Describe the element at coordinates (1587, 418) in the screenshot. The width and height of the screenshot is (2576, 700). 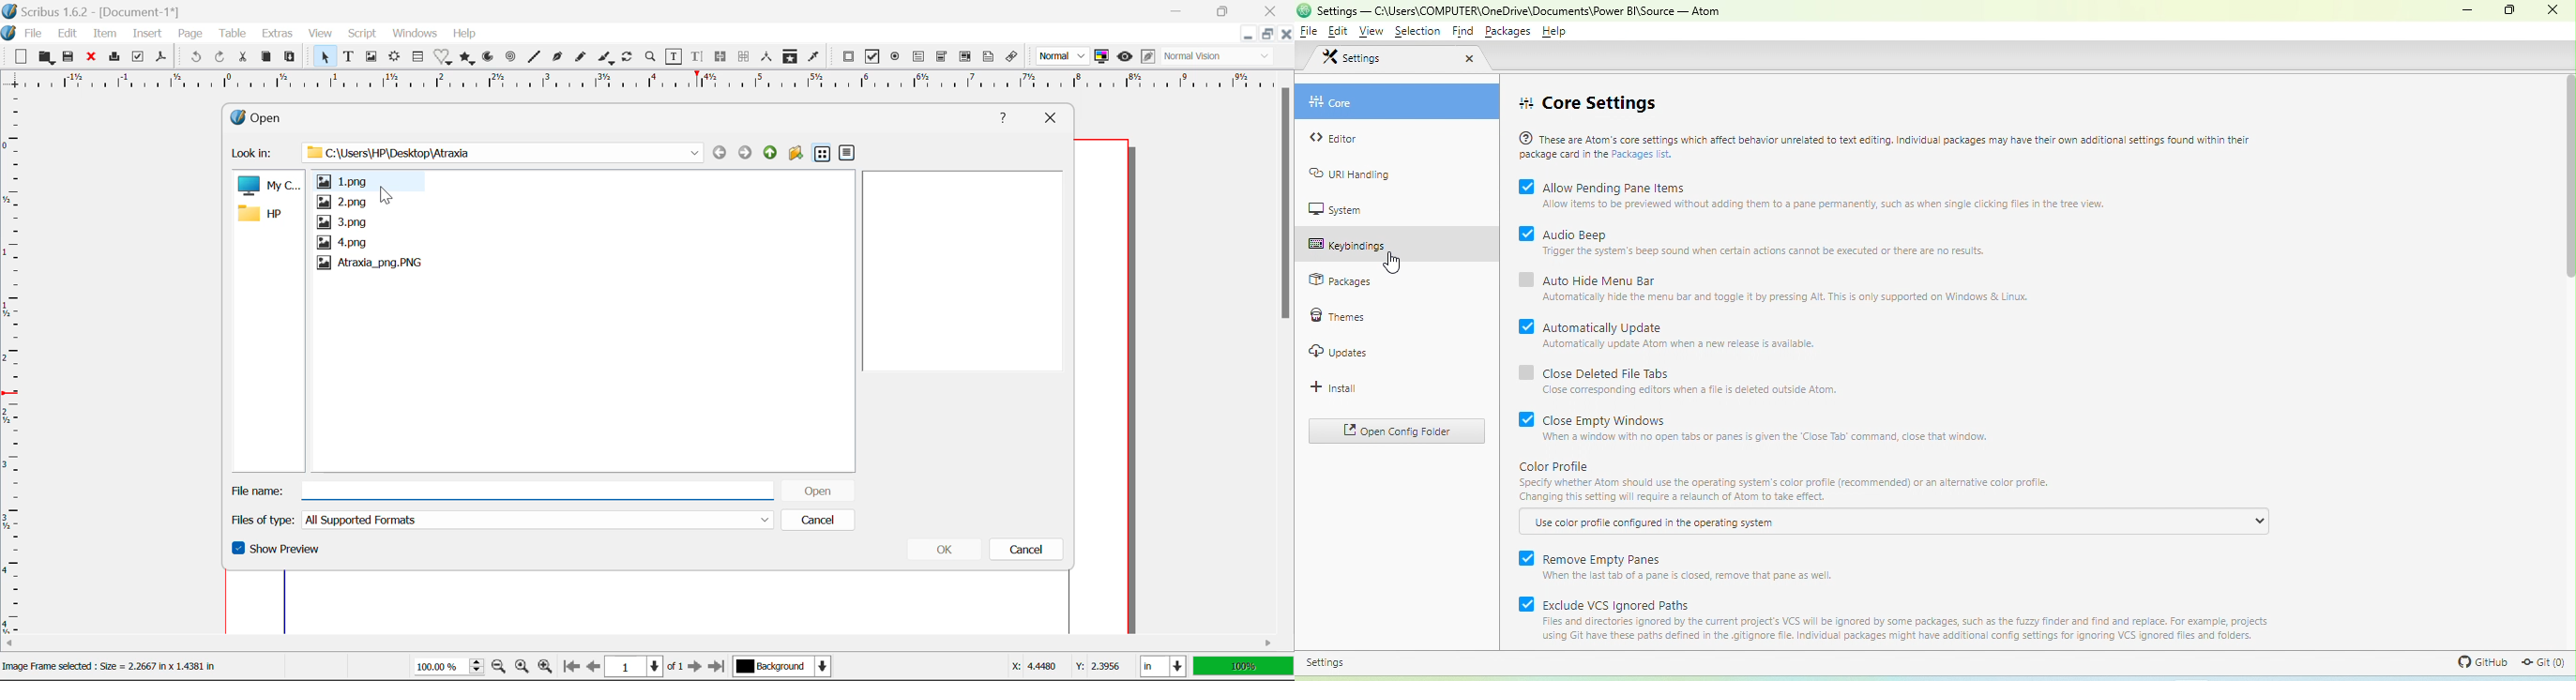
I see `close empty windows` at that location.